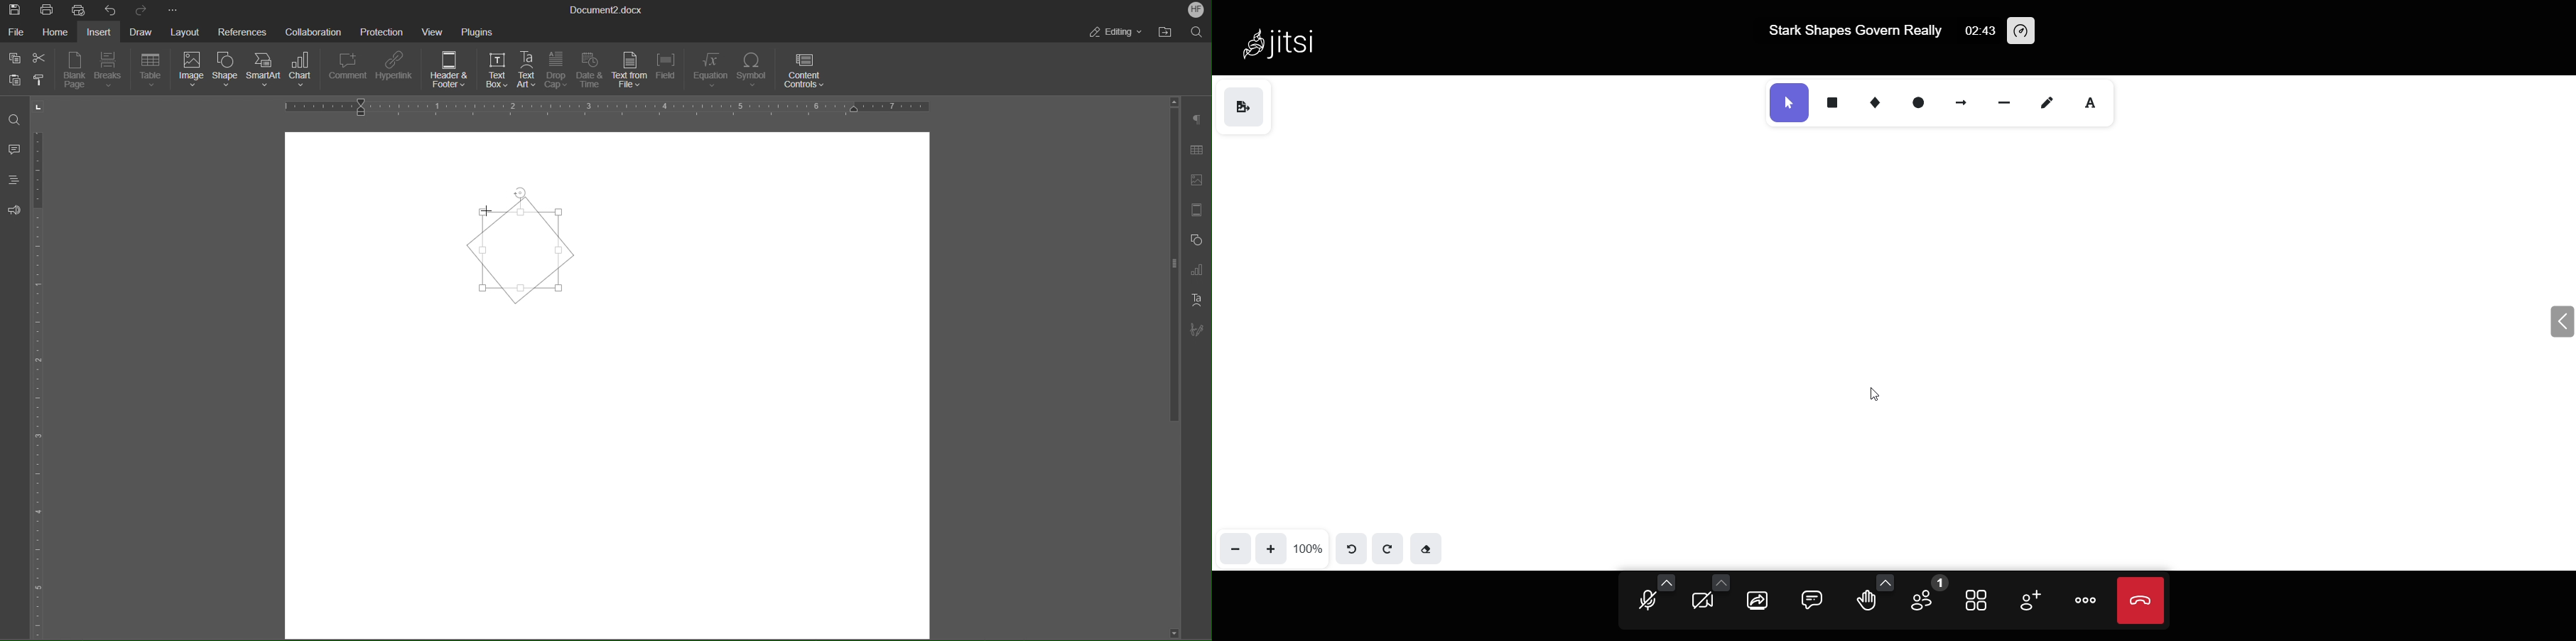 The image size is (2576, 644). What do you see at coordinates (497, 70) in the screenshot?
I see `Text Box` at bounding box center [497, 70].